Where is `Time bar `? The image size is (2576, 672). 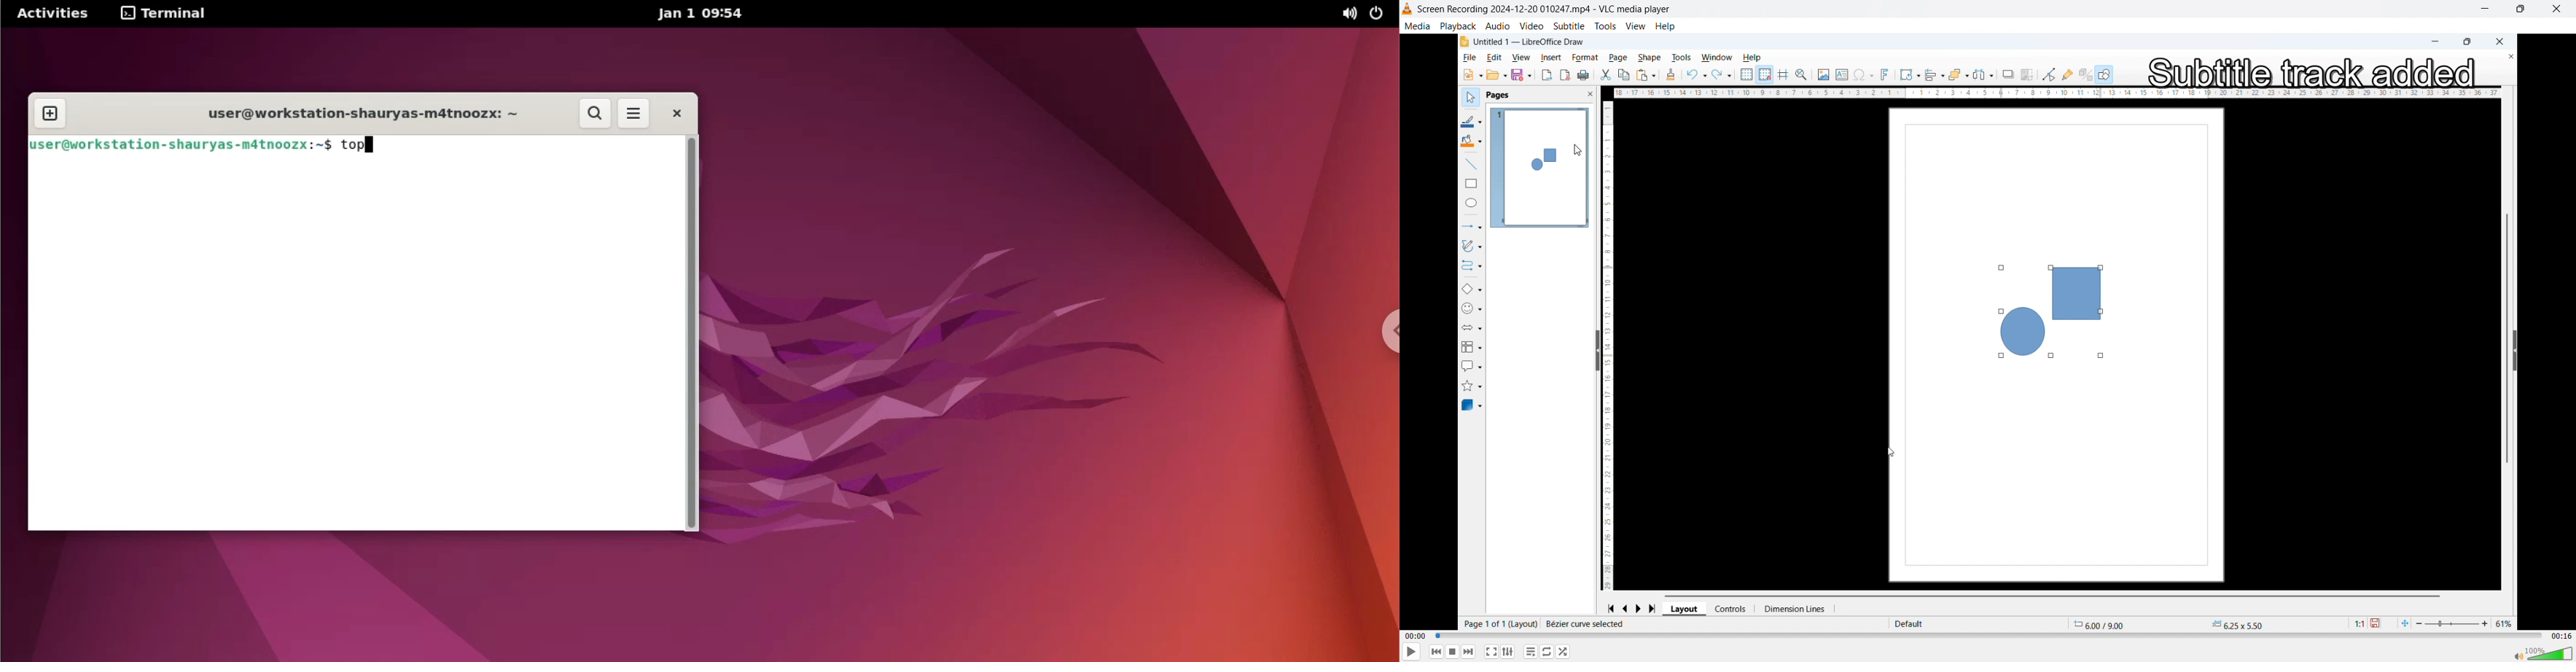
Time bar  is located at coordinates (1989, 636).